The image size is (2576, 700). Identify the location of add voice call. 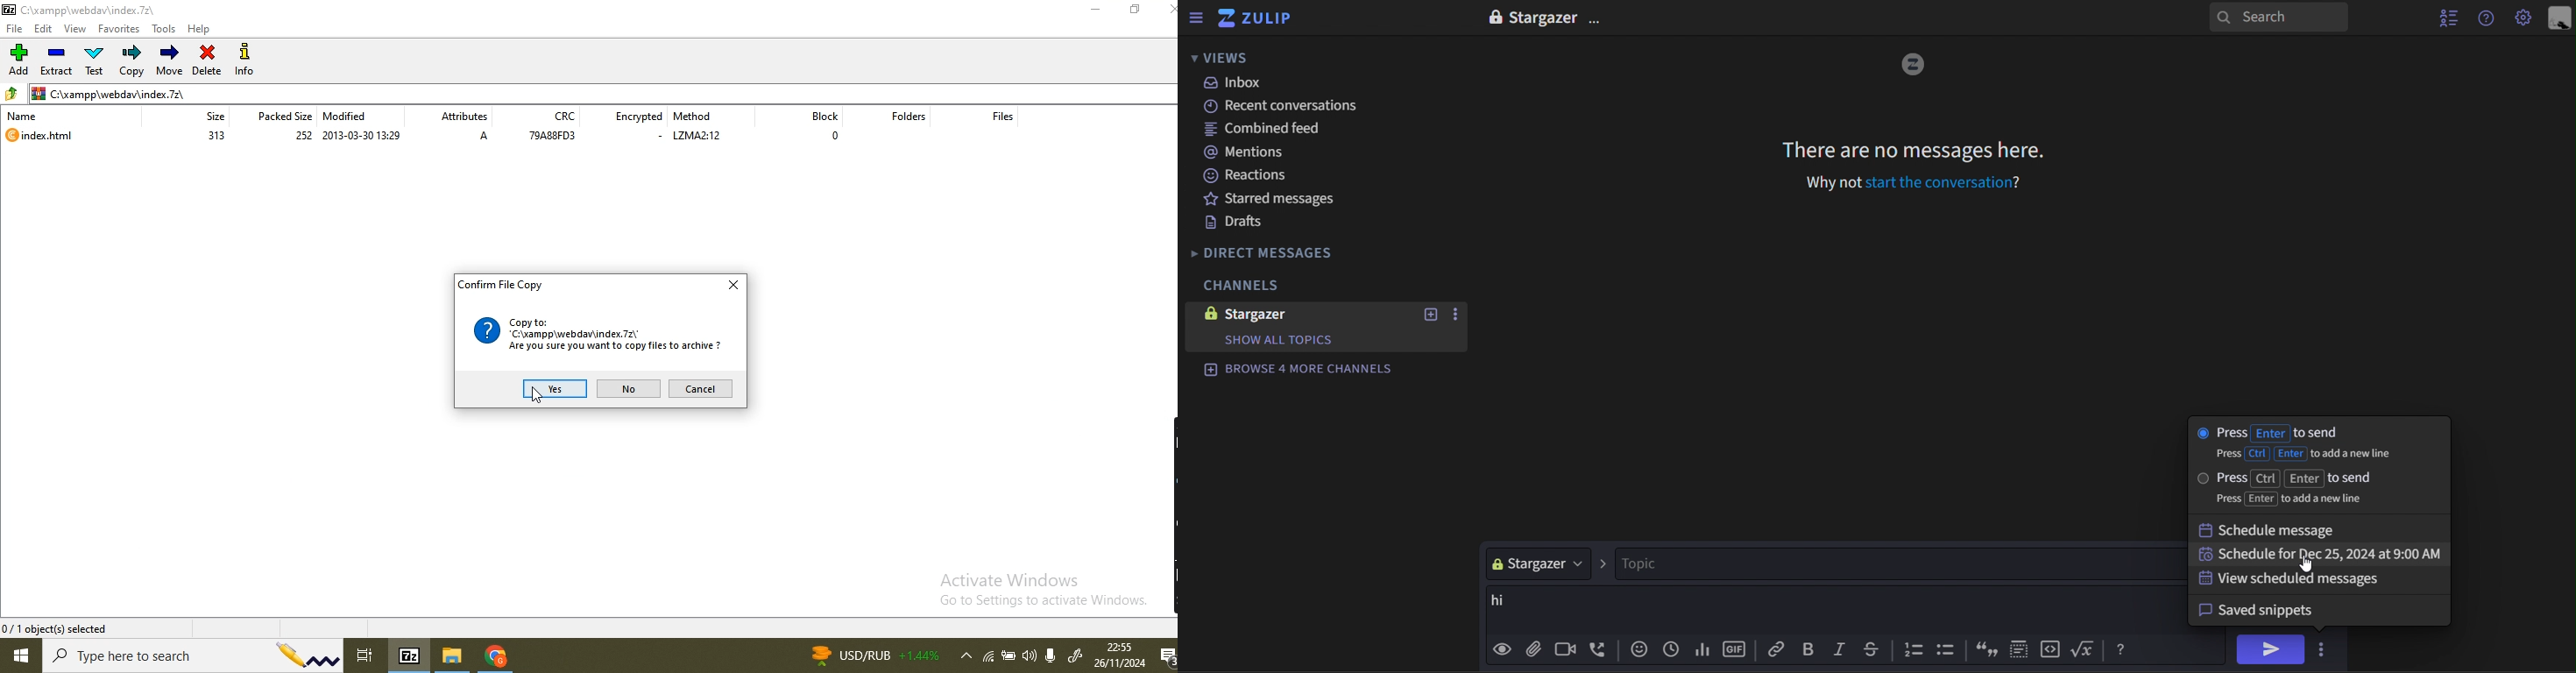
(1601, 650).